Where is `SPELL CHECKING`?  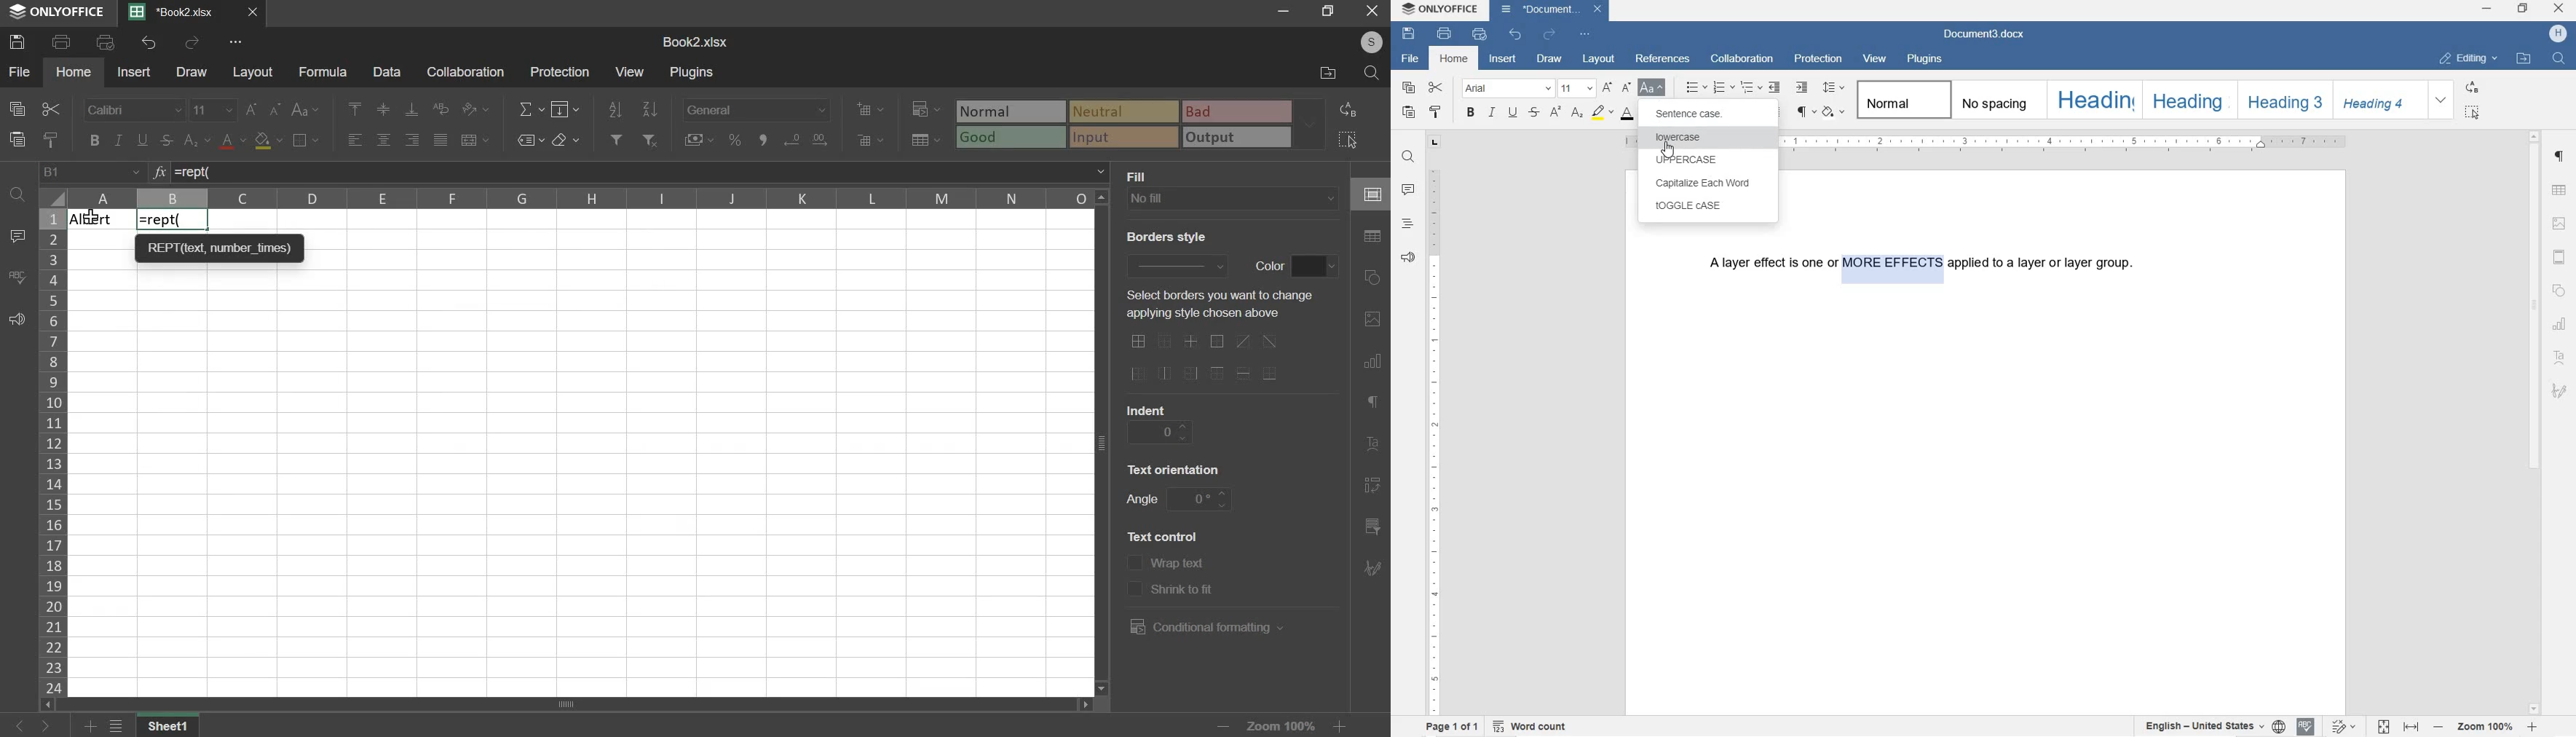 SPELL CHECKING is located at coordinates (2307, 726).